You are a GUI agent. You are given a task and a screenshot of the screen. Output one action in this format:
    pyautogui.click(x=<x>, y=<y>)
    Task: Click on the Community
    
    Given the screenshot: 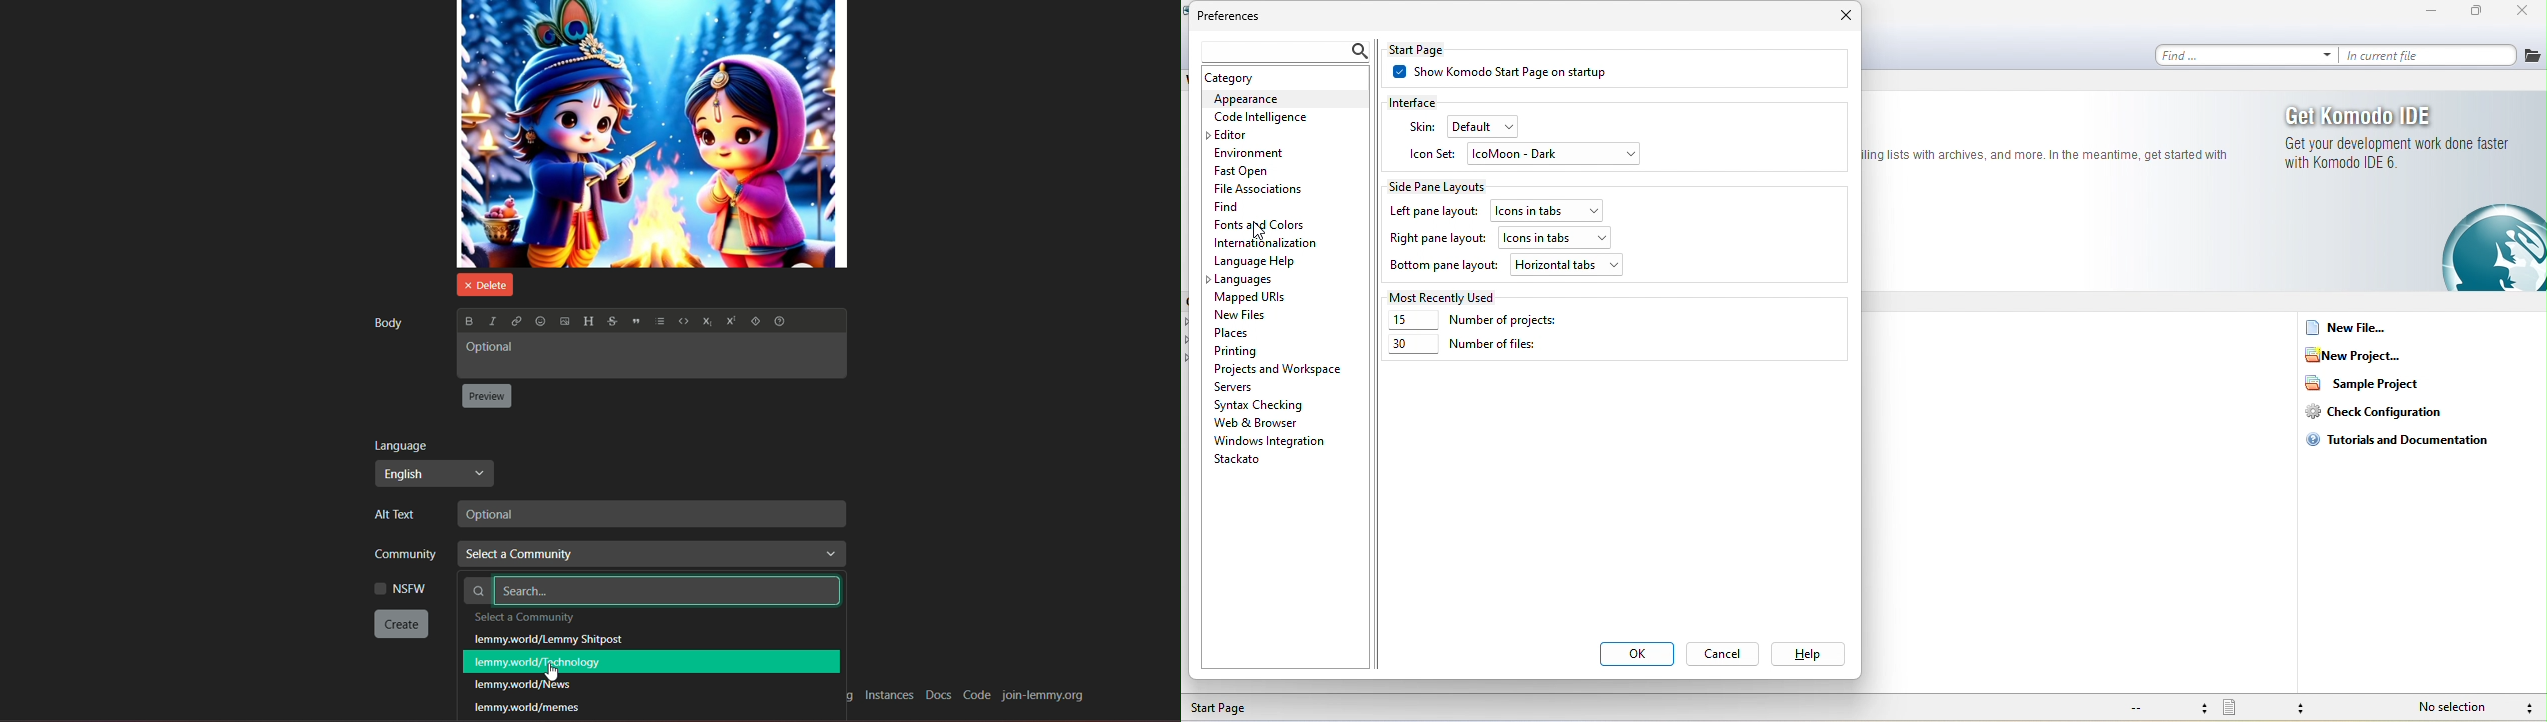 What is the action you would take?
    pyautogui.click(x=400, y=556)
    